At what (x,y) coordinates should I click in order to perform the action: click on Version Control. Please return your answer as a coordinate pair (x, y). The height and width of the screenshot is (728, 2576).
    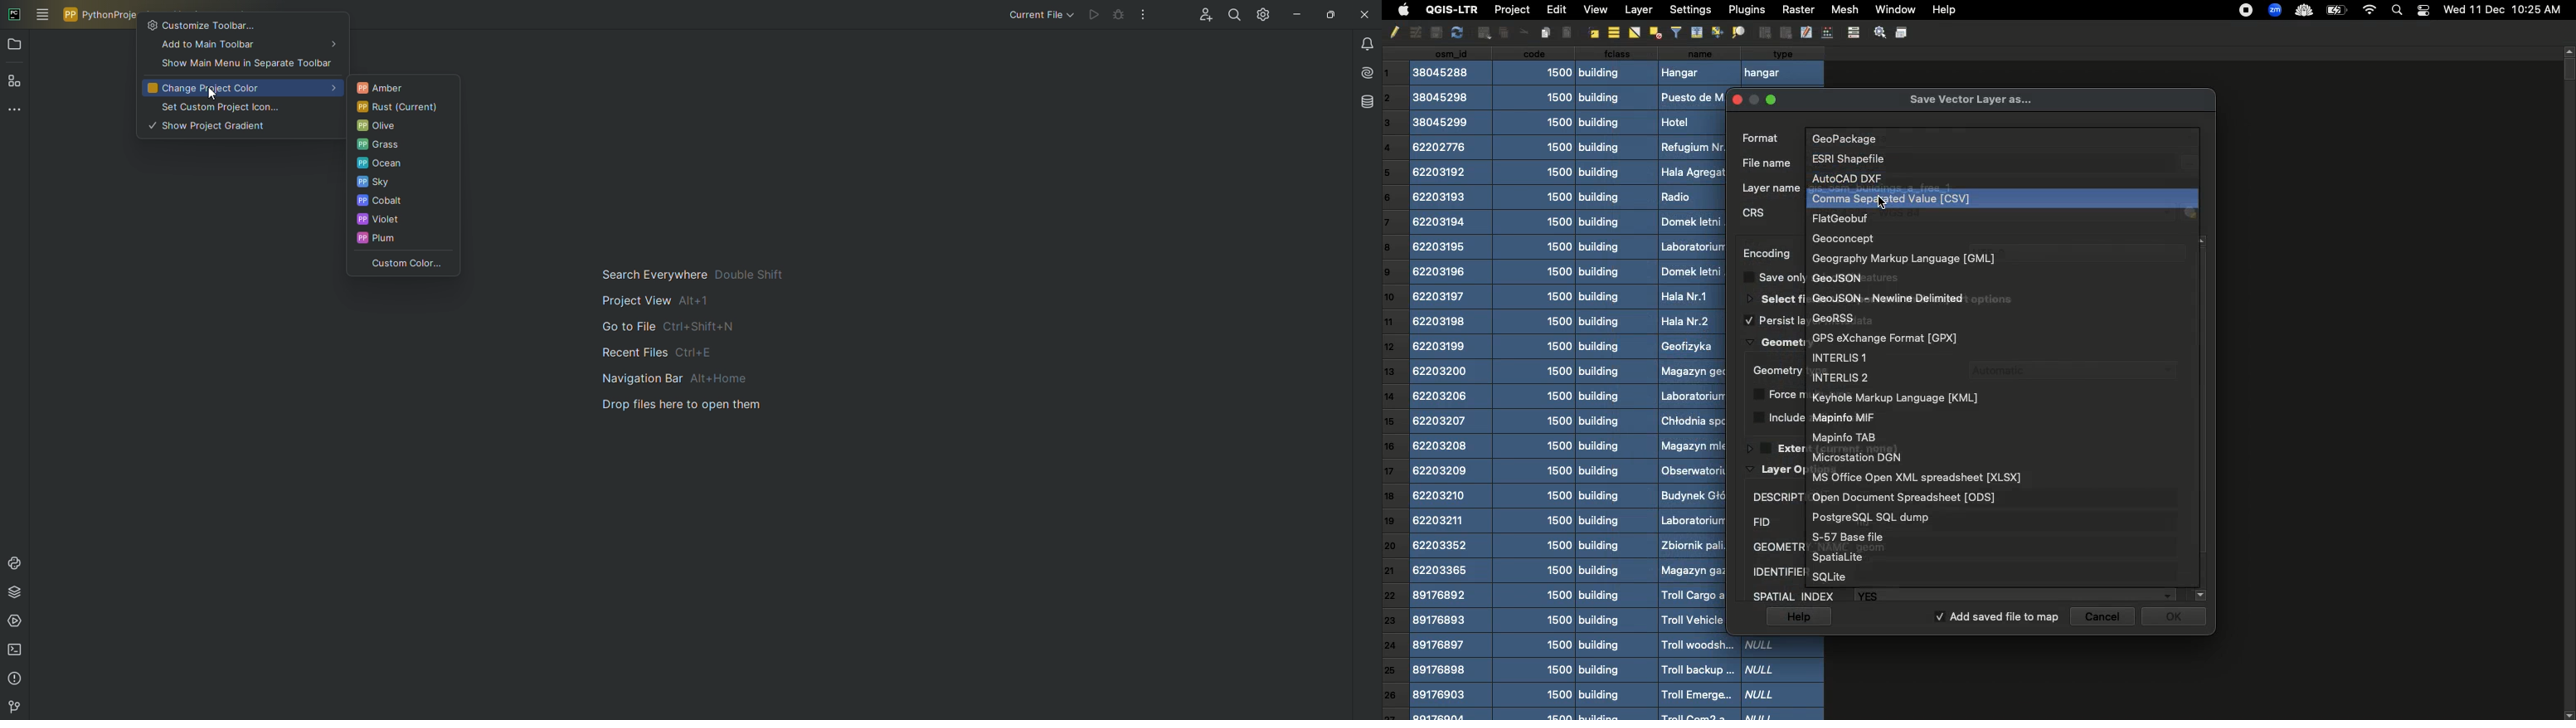
    Looking at the image, I should click on (12, 707).